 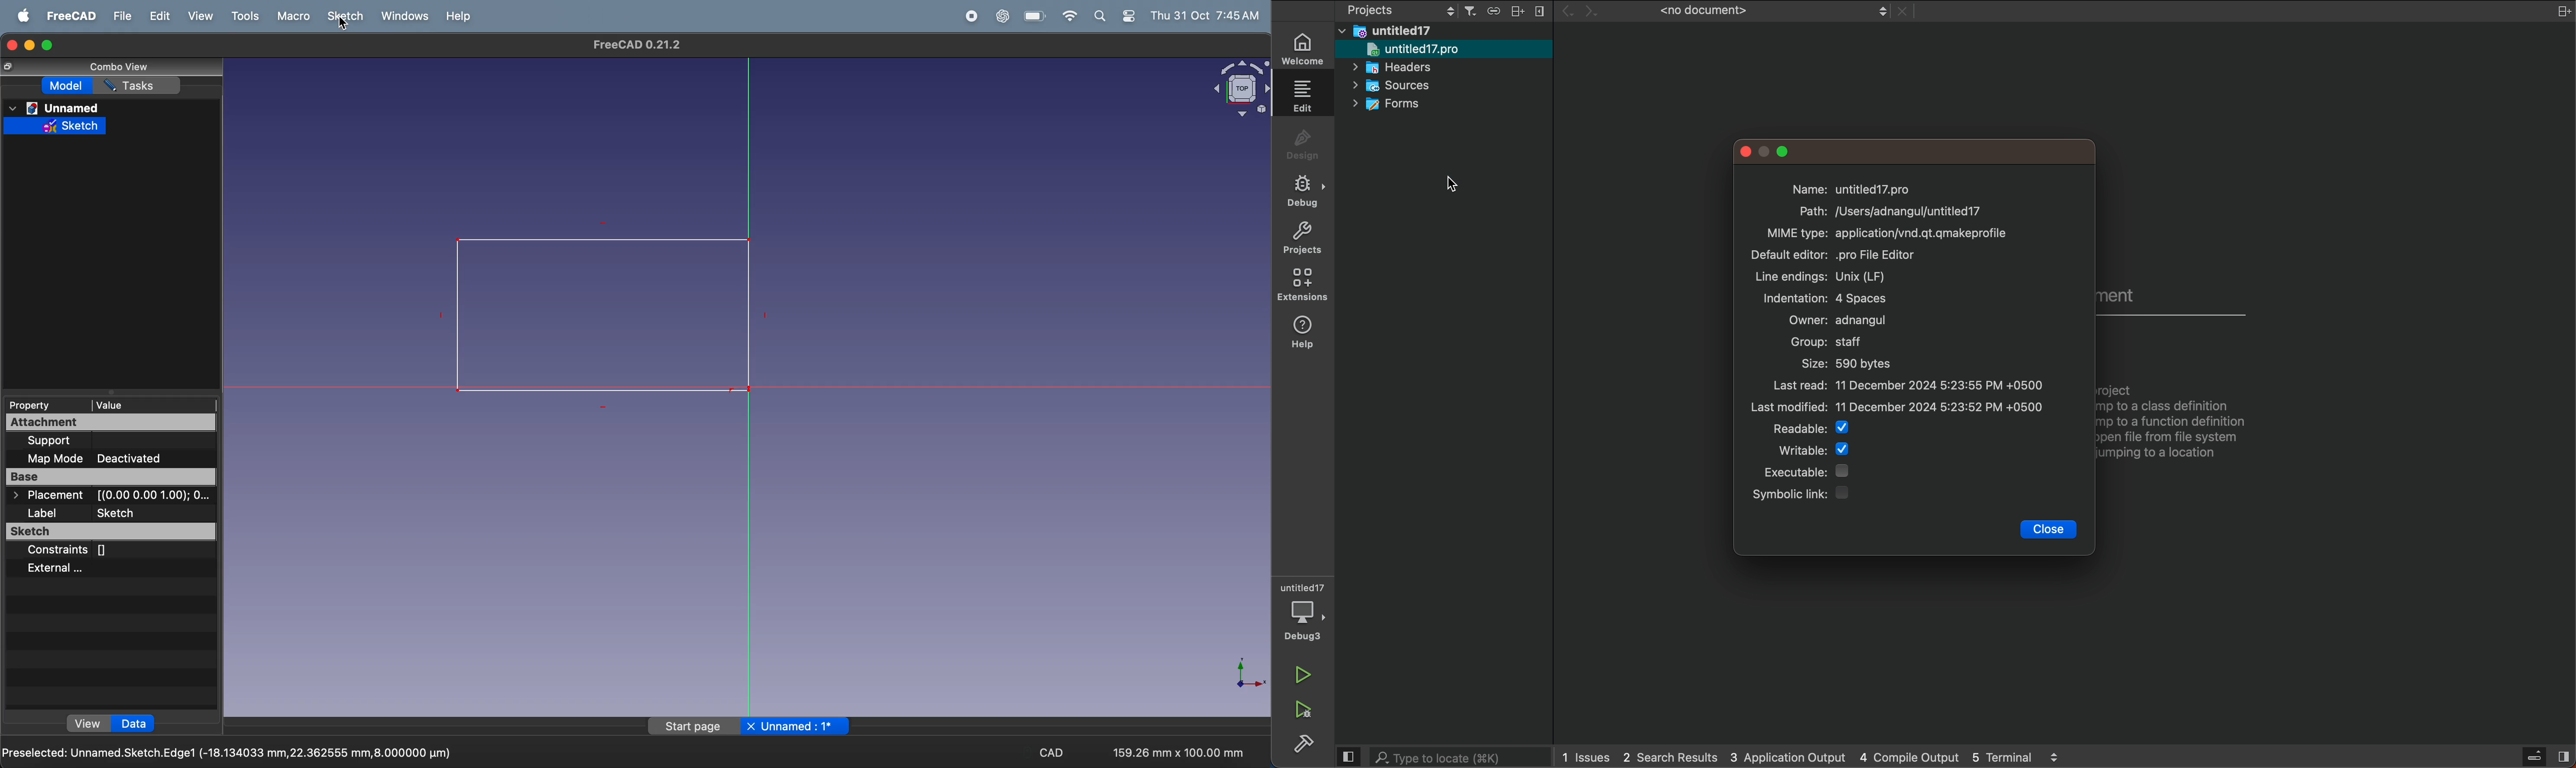 What do you see at coordinates (1587, 755) in the screenshot?
I see `issues` at bounding box center [1587, 755].